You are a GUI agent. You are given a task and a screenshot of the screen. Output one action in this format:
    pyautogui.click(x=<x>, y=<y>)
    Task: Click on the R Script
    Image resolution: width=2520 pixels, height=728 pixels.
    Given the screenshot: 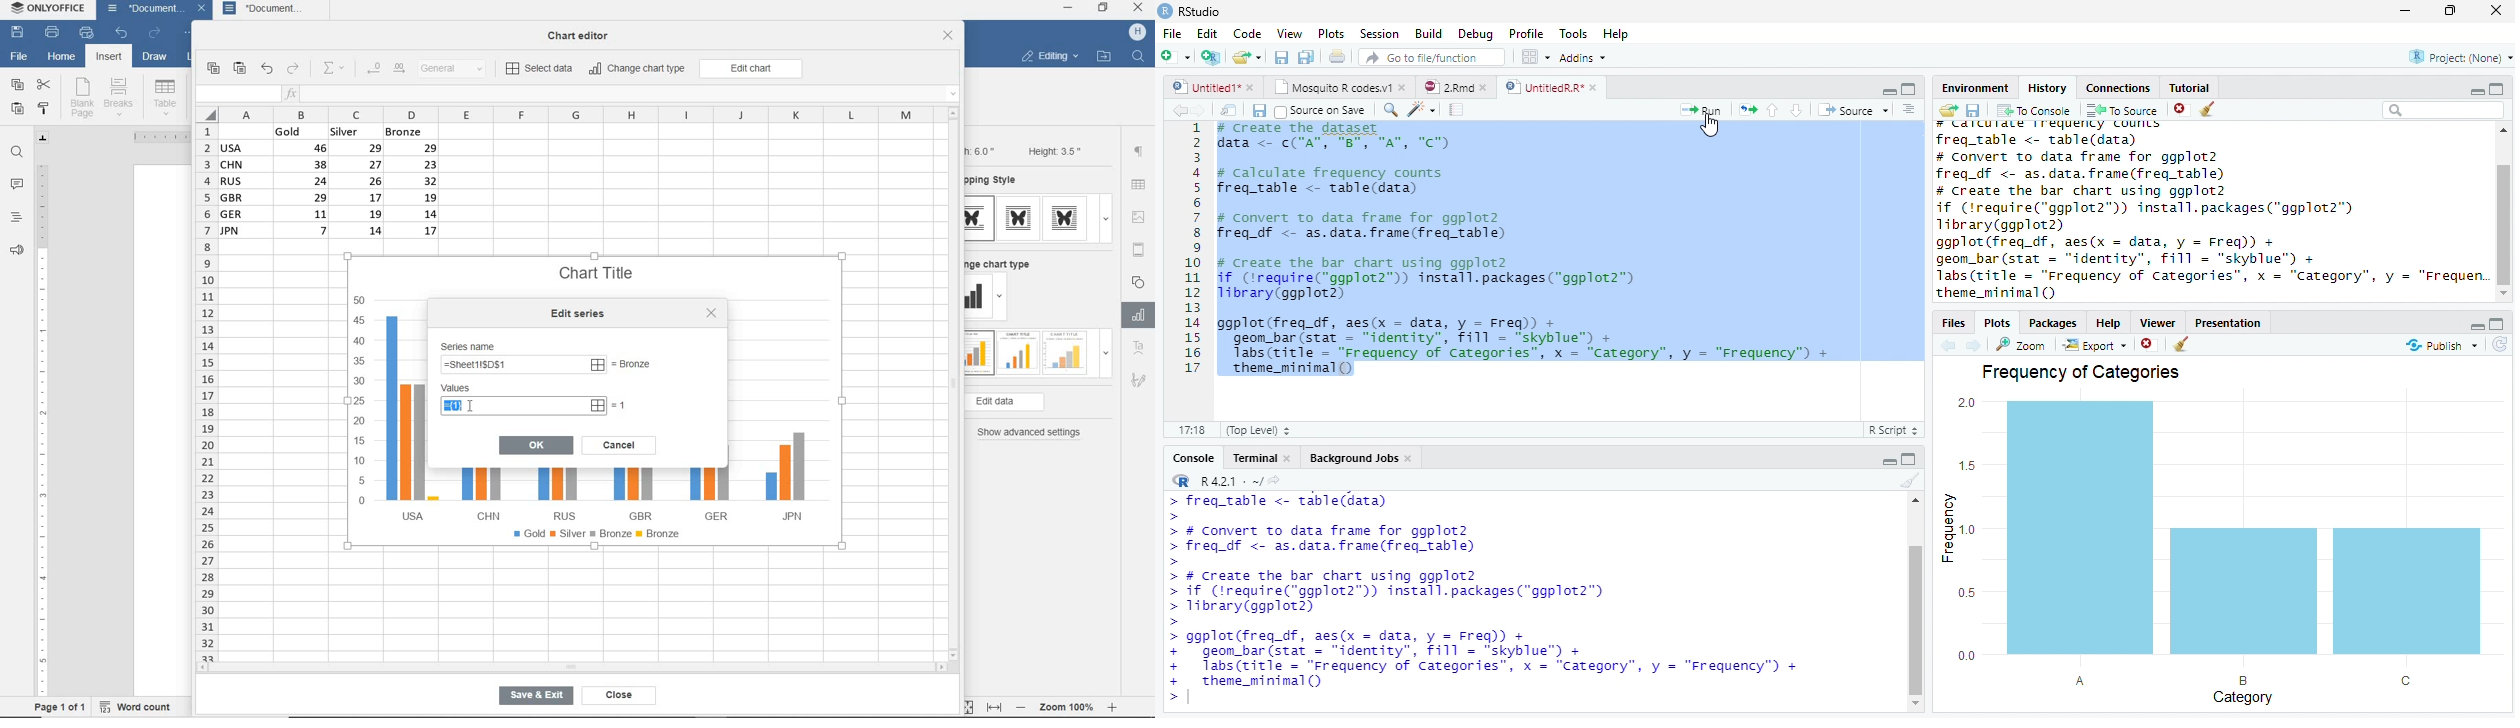 What is the action you would take?
    pyautogui.click(x=1895, y=431)
    